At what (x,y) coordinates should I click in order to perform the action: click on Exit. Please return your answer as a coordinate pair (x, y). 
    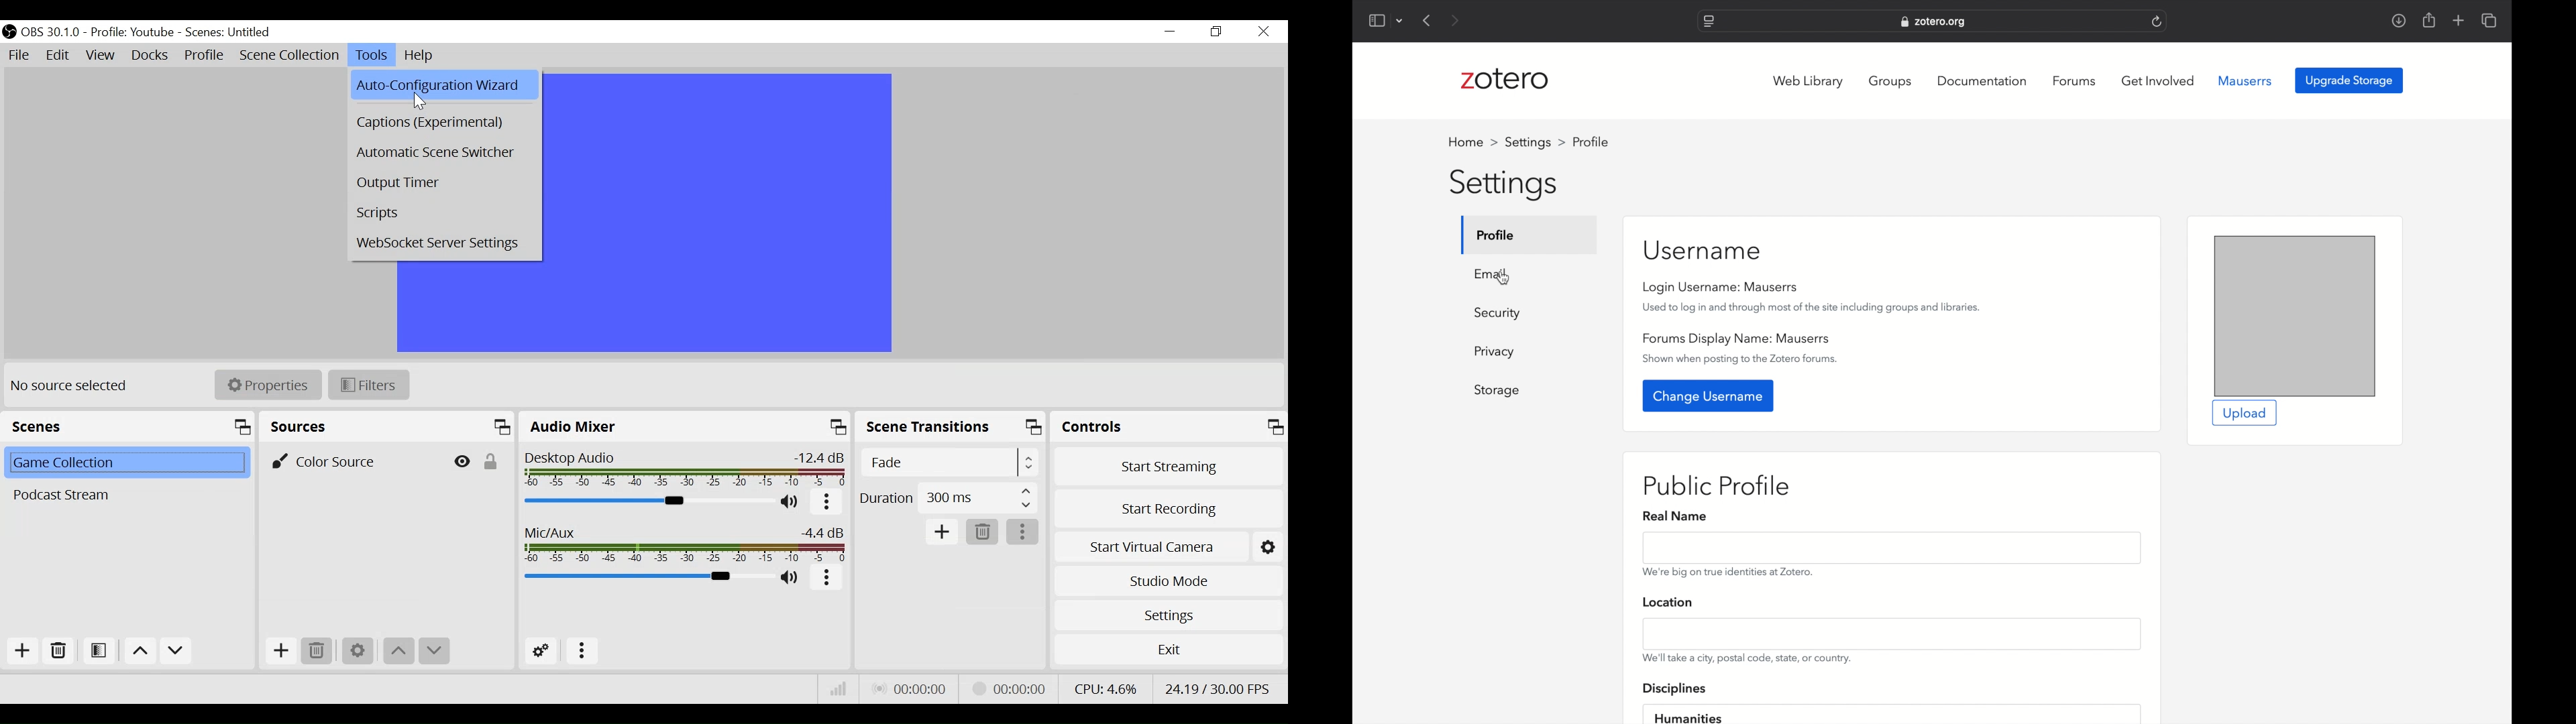
    Looking at the image, I should click on (1168, 650).